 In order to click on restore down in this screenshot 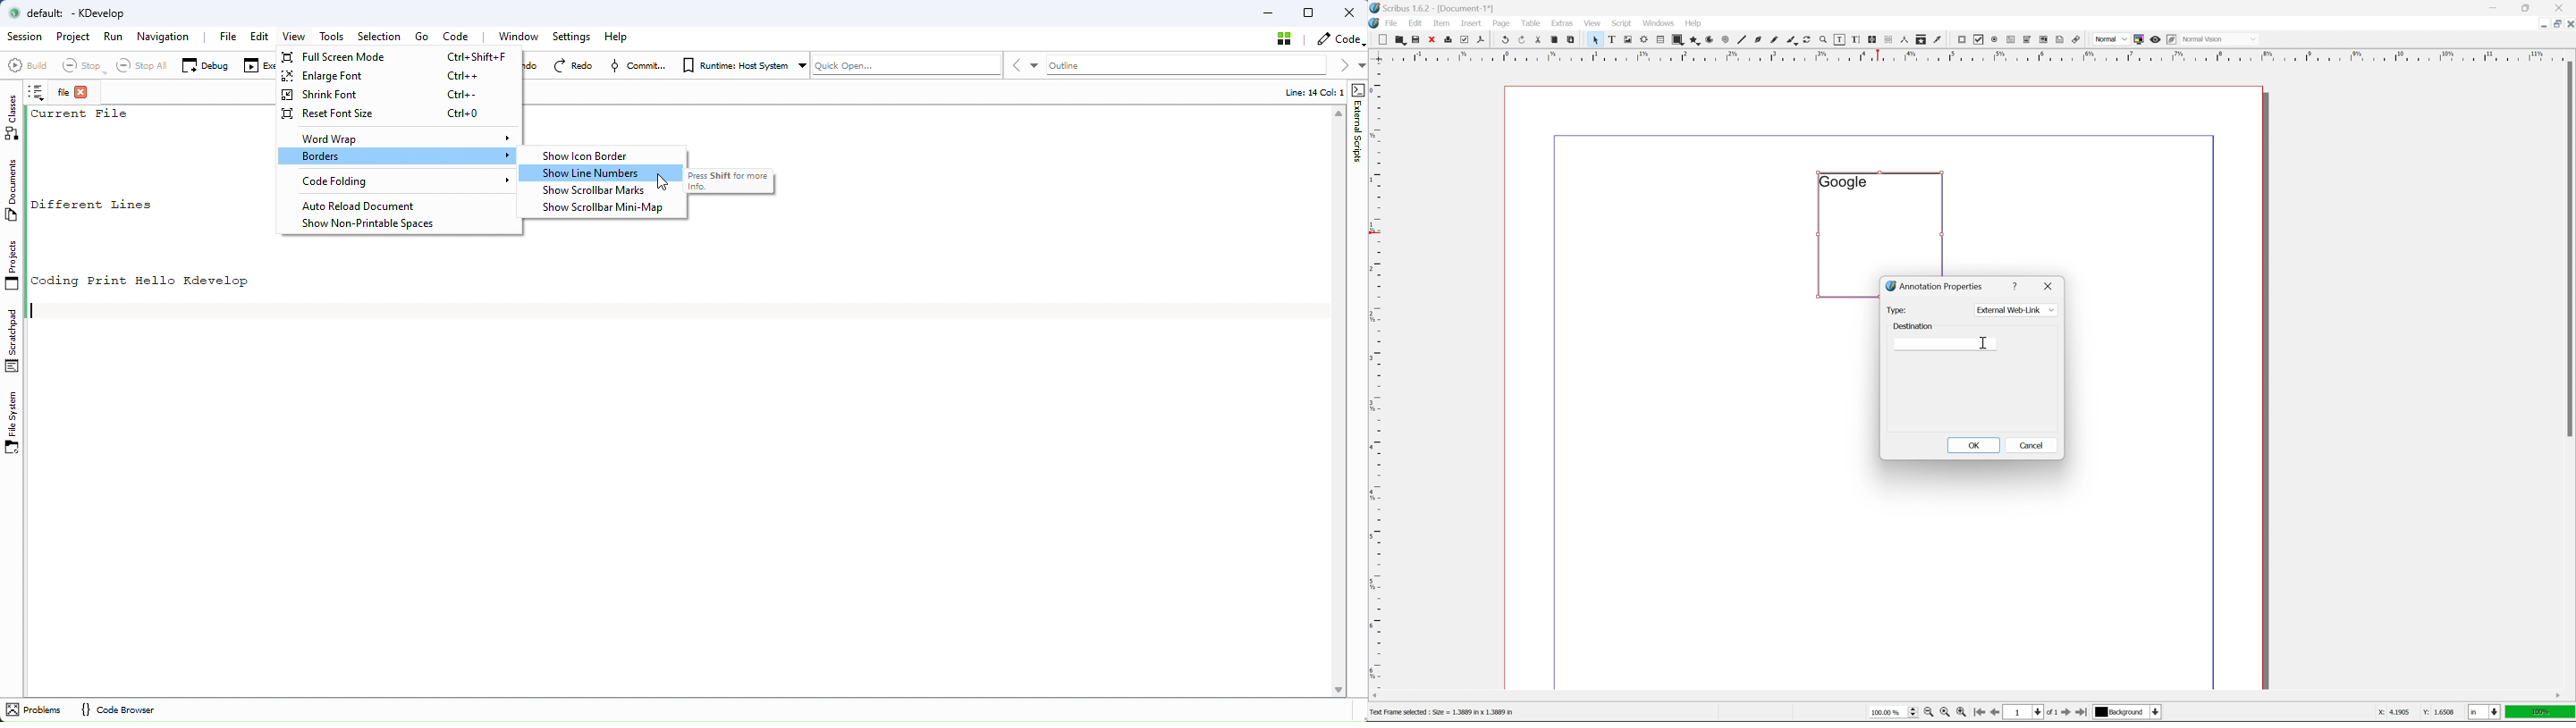, I will do `click(2554, 24)`.